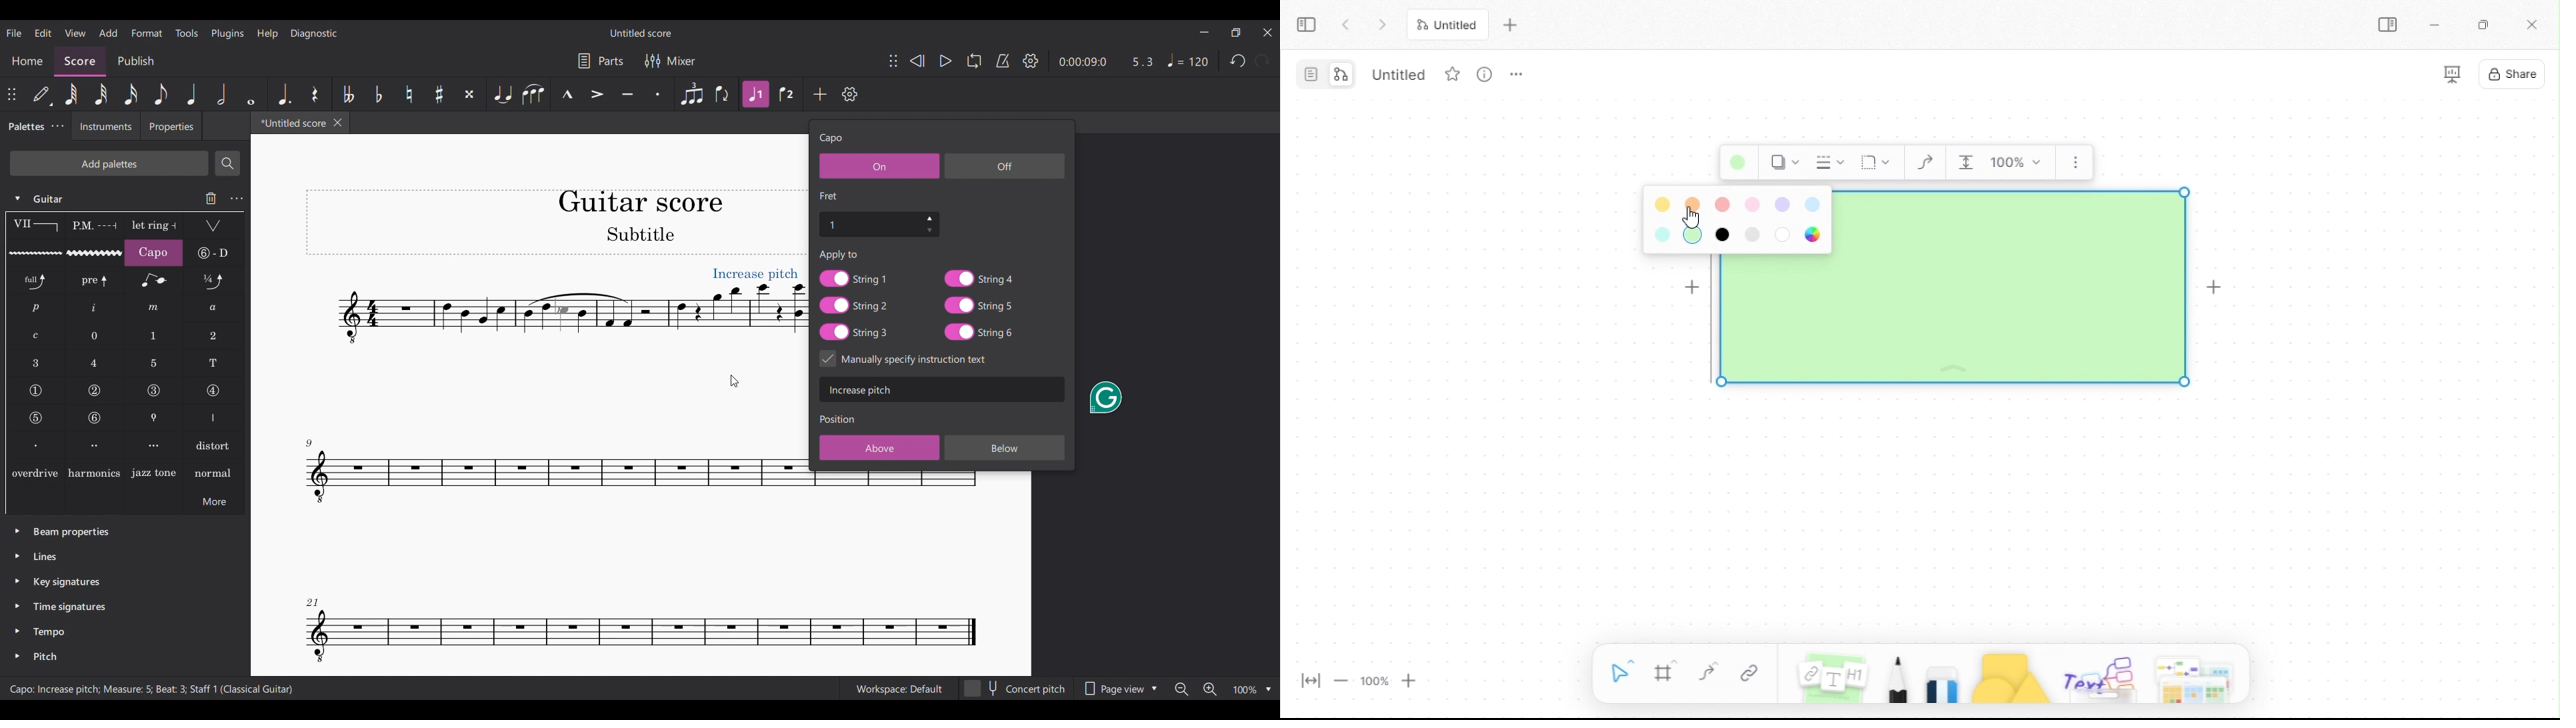 The height and width of the screenshot is (728, 2576). Describe the element at coordinates (147, 33) in the screenshot. I see `Format menu` at that location.